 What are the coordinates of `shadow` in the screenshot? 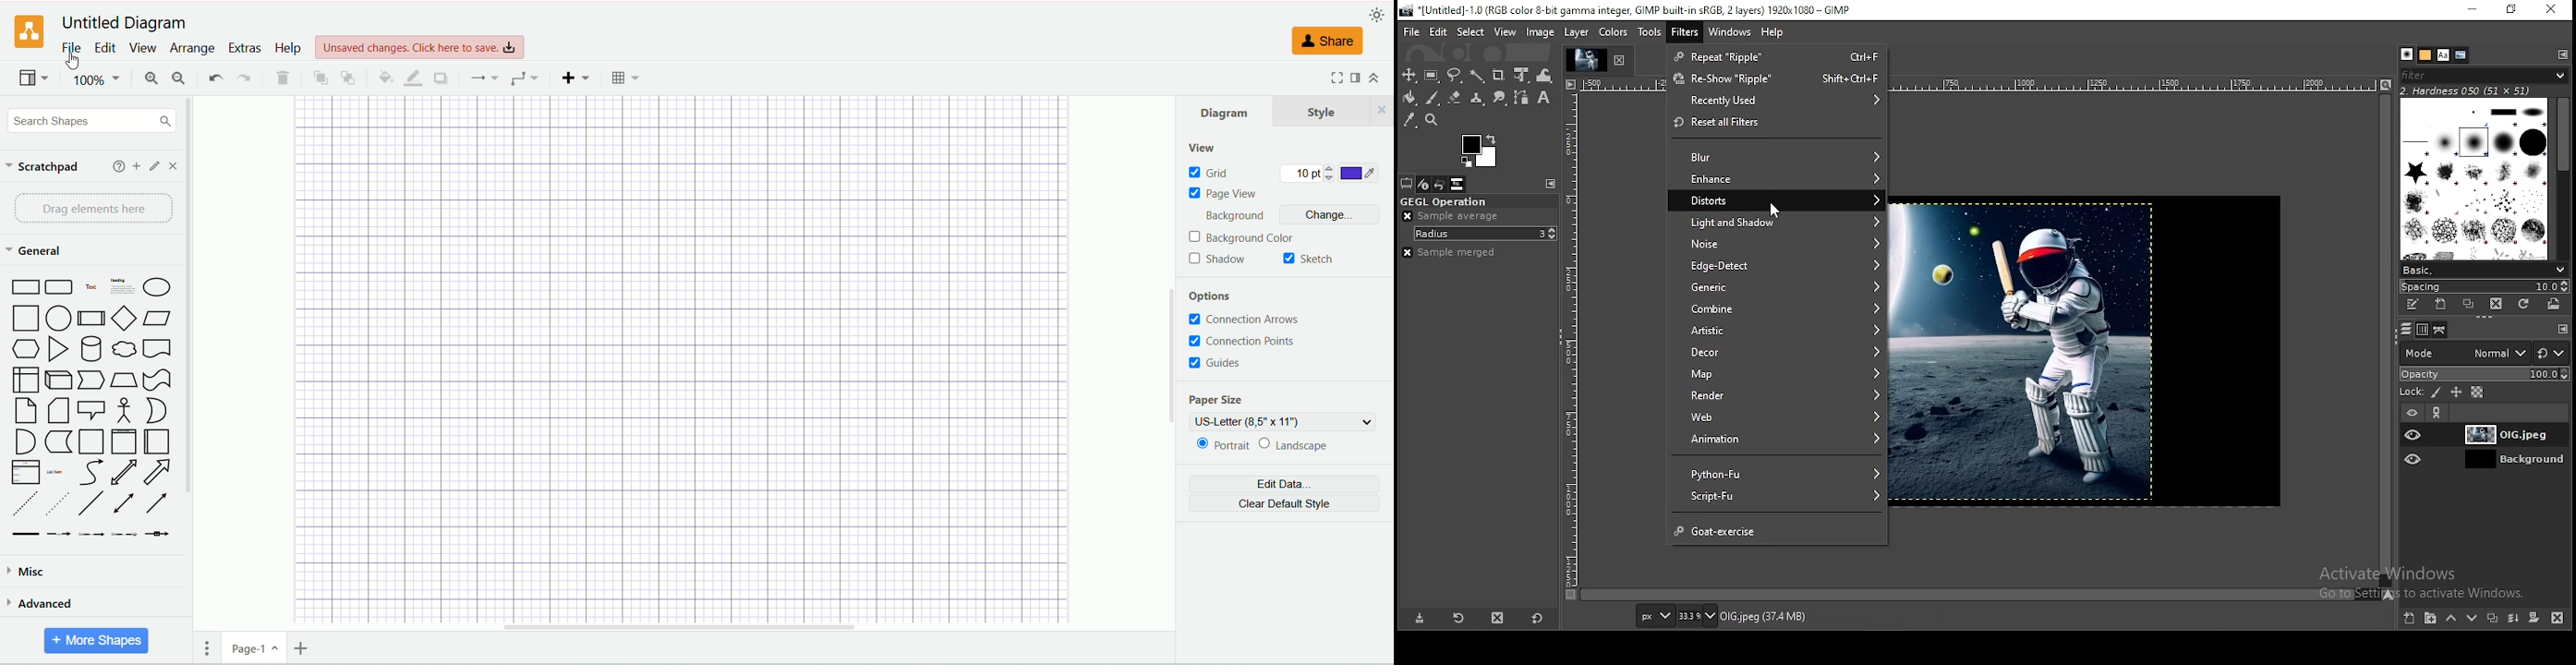 It's located at (1218, 260).